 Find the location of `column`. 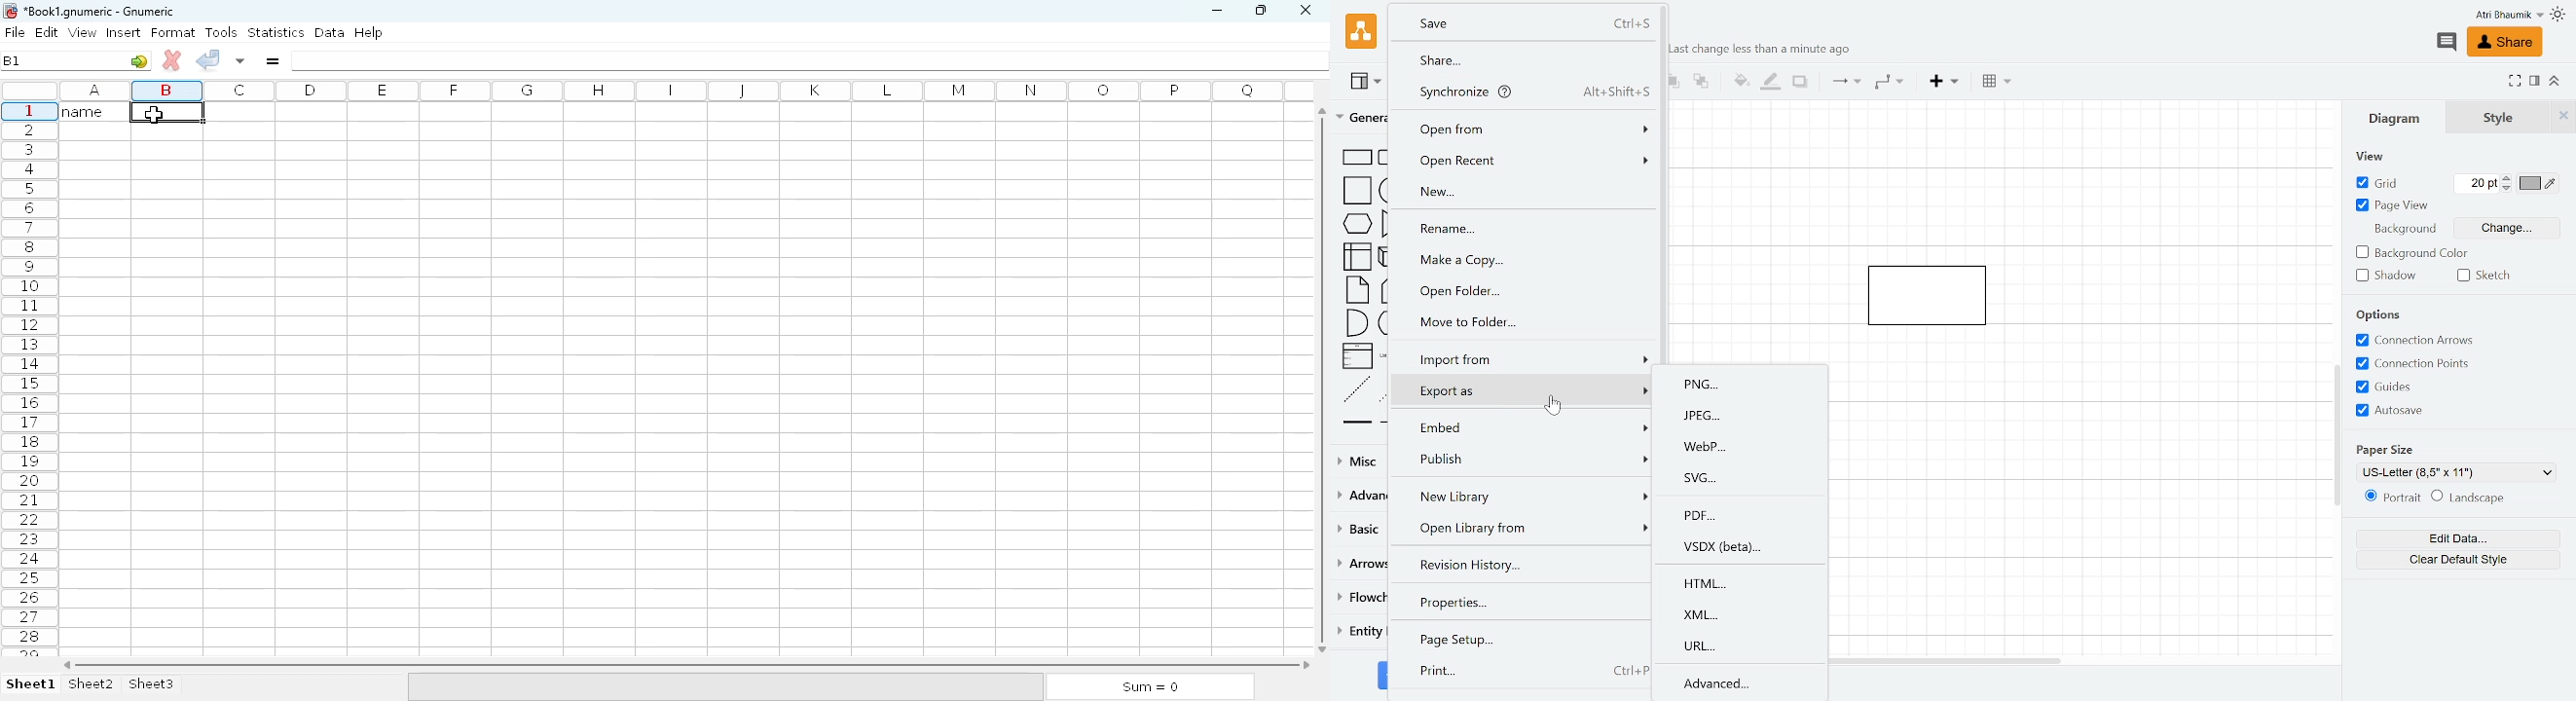

column is located at coordinates (684, 92).